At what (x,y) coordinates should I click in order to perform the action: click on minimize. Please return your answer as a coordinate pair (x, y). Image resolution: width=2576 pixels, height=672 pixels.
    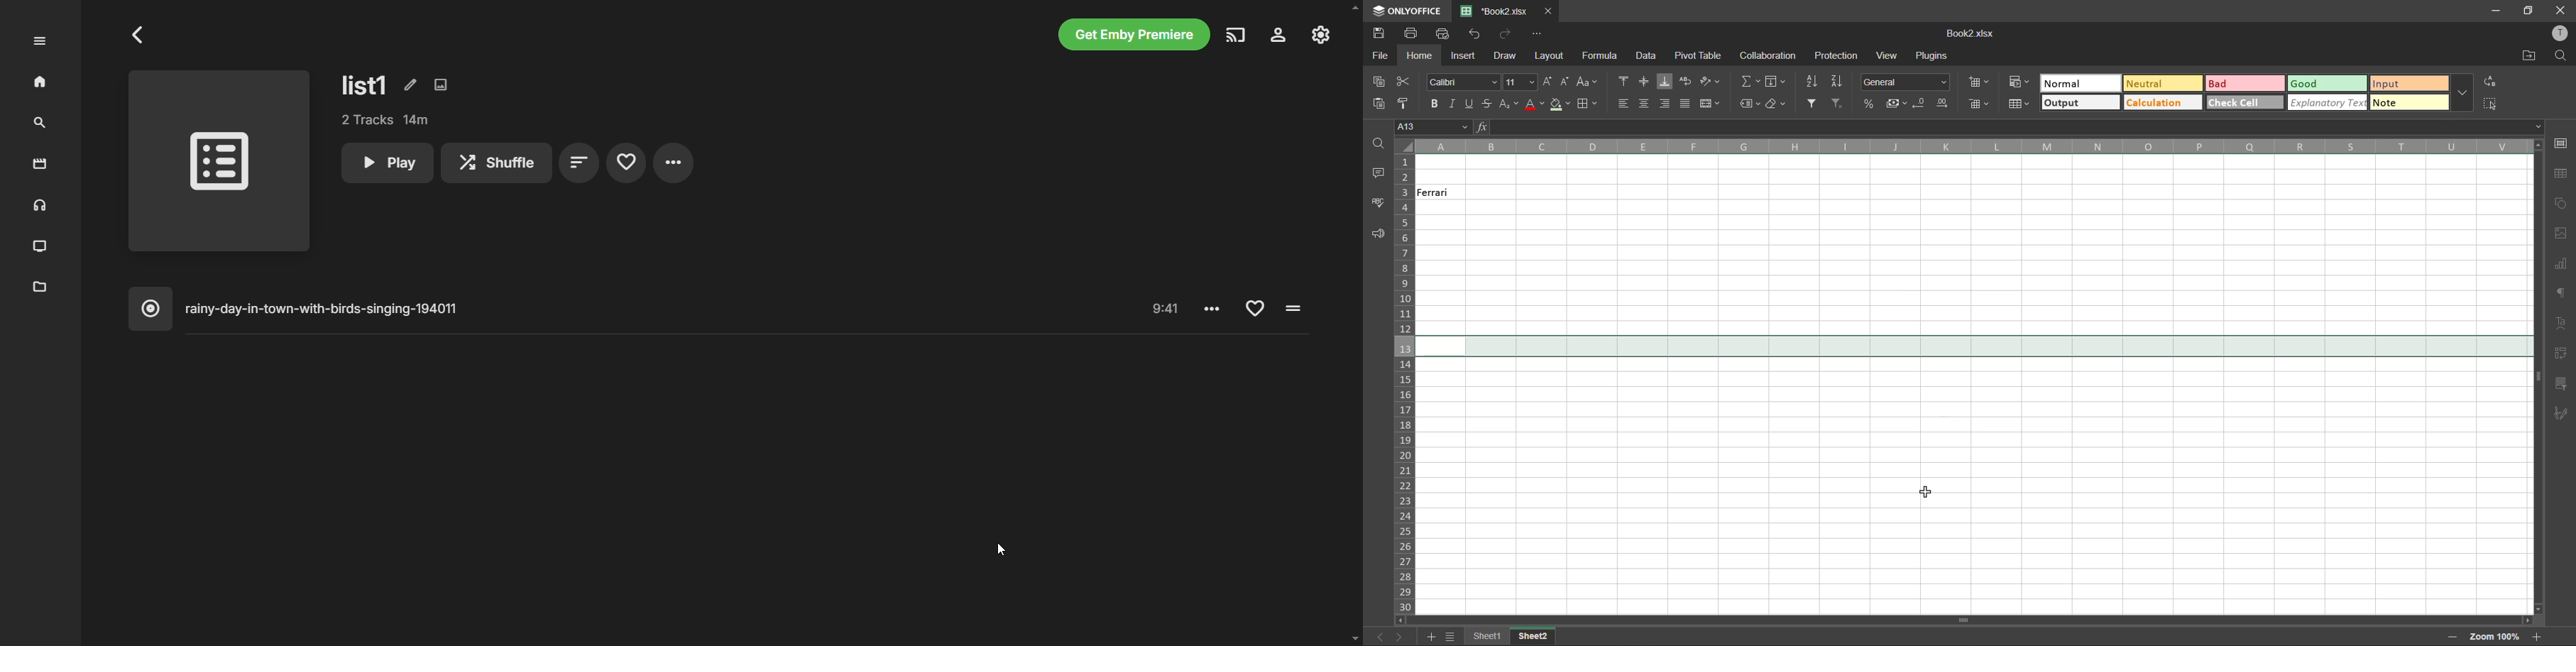
    Looking at the image, I should click on (2494, 9).